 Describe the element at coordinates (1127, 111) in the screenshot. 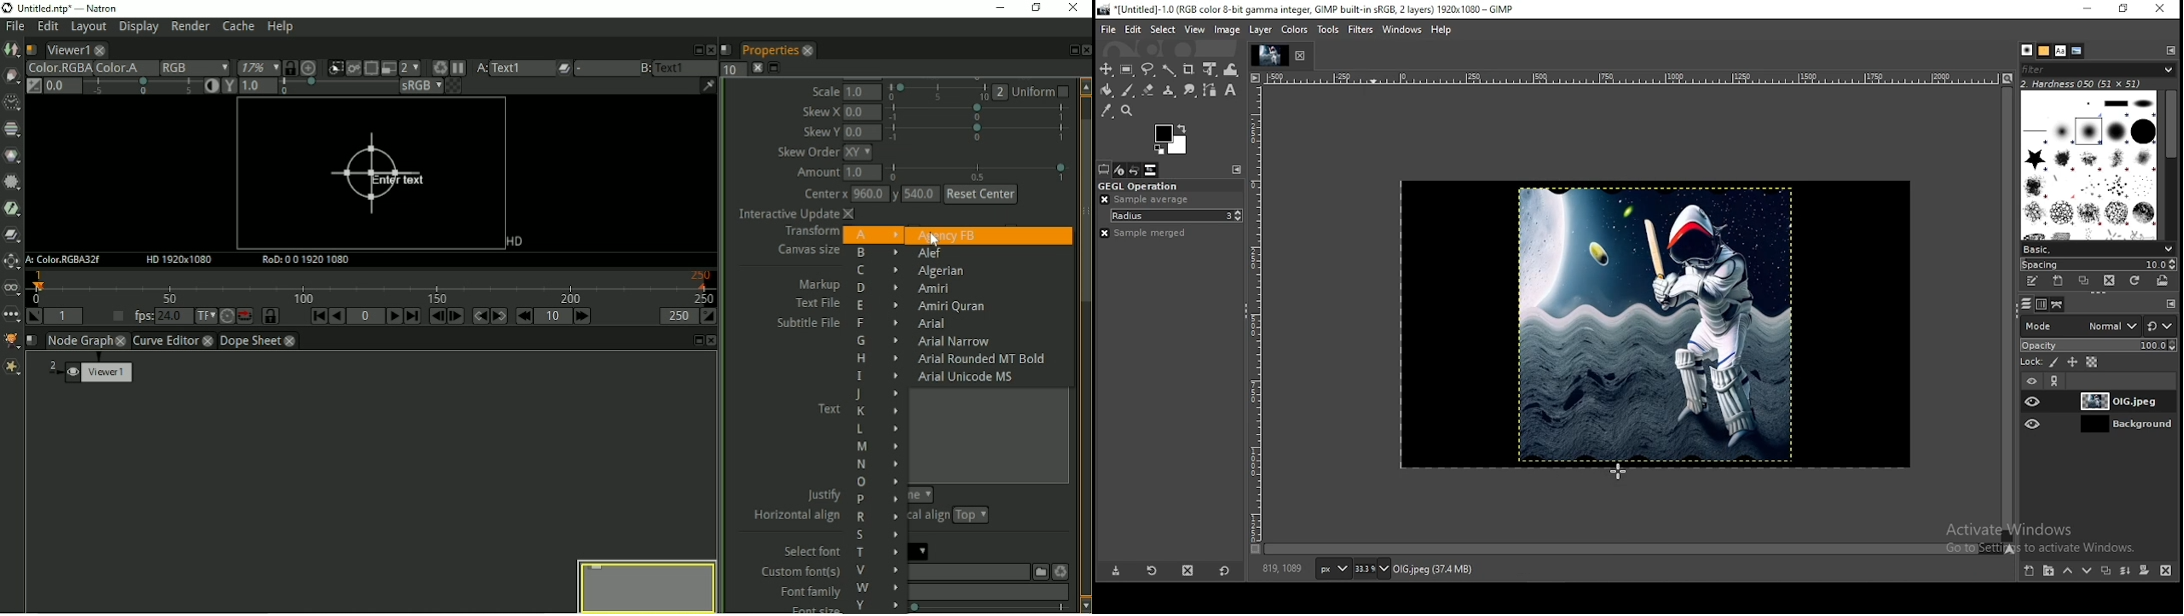

I see `zoom tool` at that location.